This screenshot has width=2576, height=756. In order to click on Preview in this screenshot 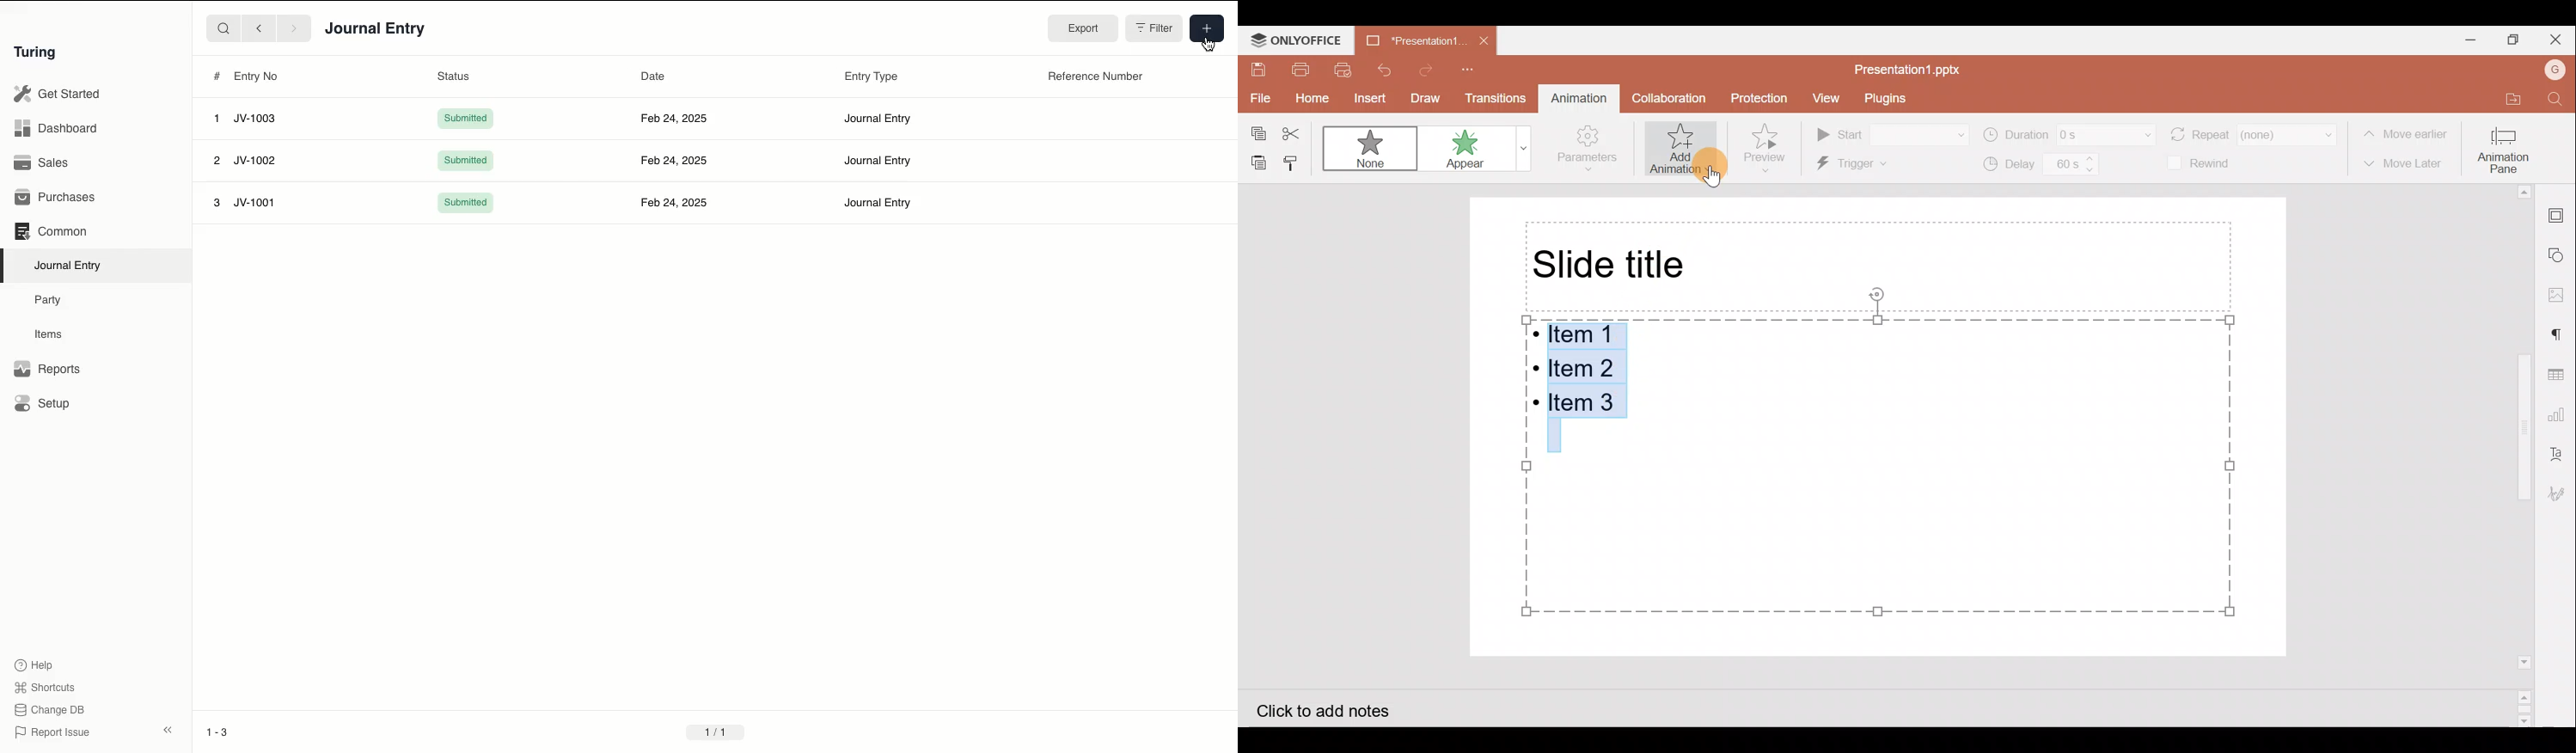, I will do `click(1770, 148)`.